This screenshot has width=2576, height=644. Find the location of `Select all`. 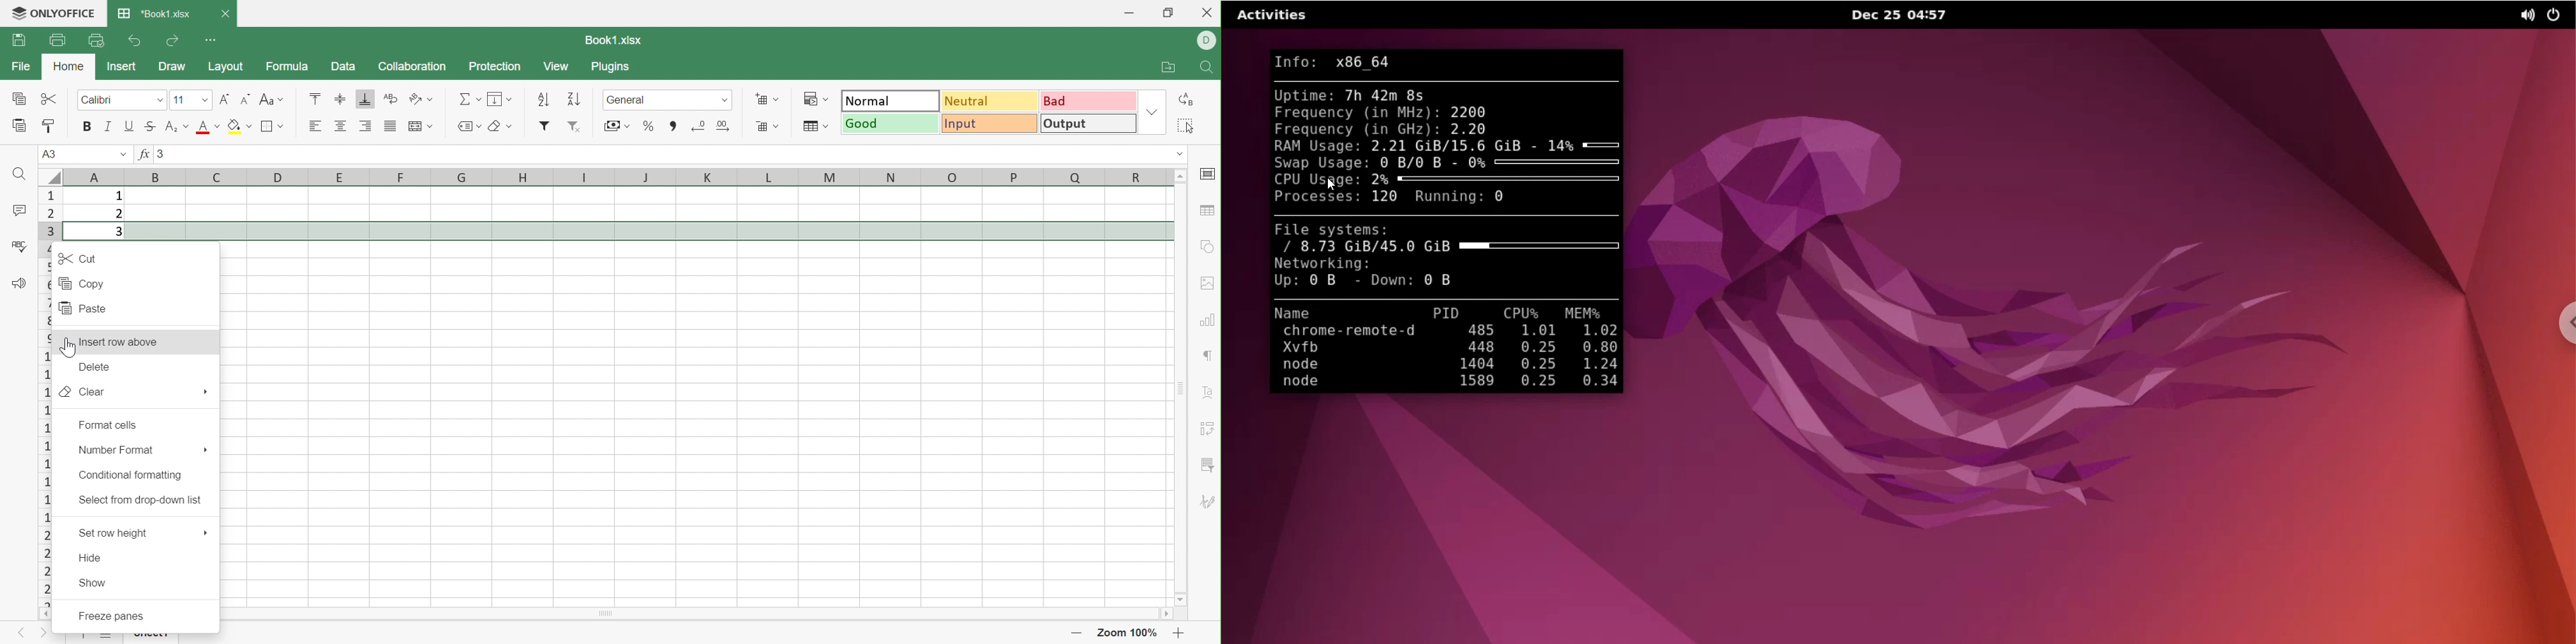

Select all is located at coordinates (1184, 126).